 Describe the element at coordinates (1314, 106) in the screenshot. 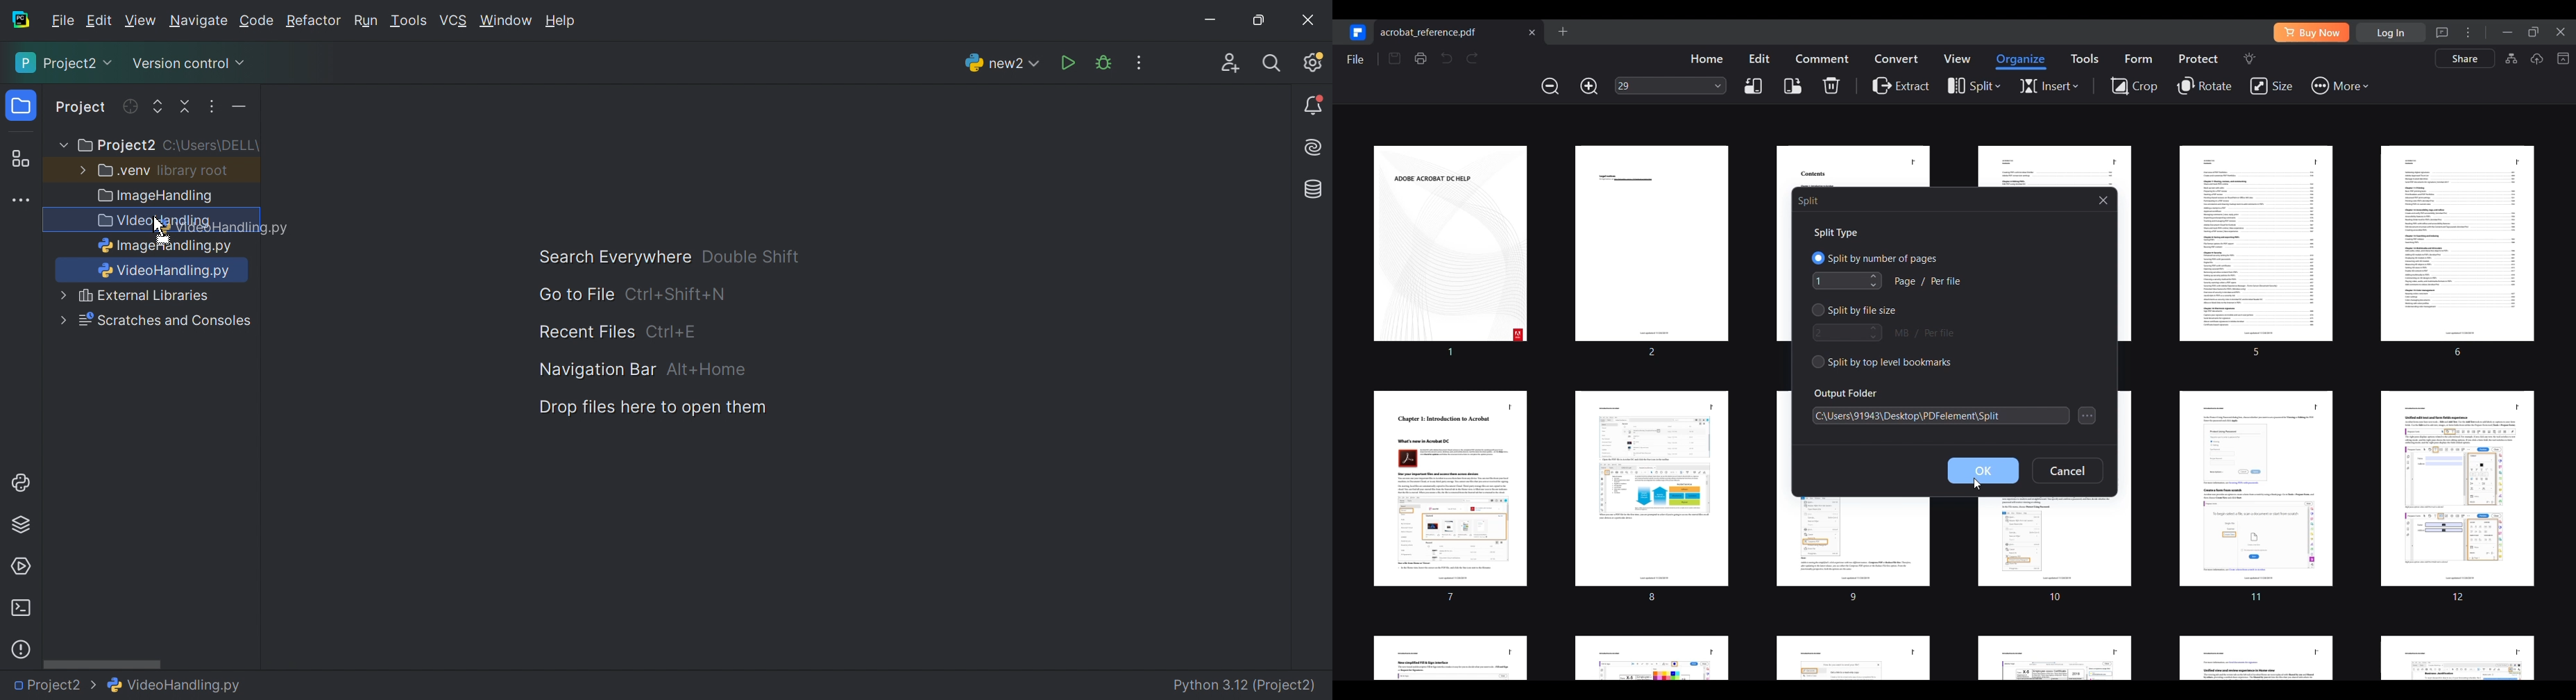

I see `Notifications` at that location.